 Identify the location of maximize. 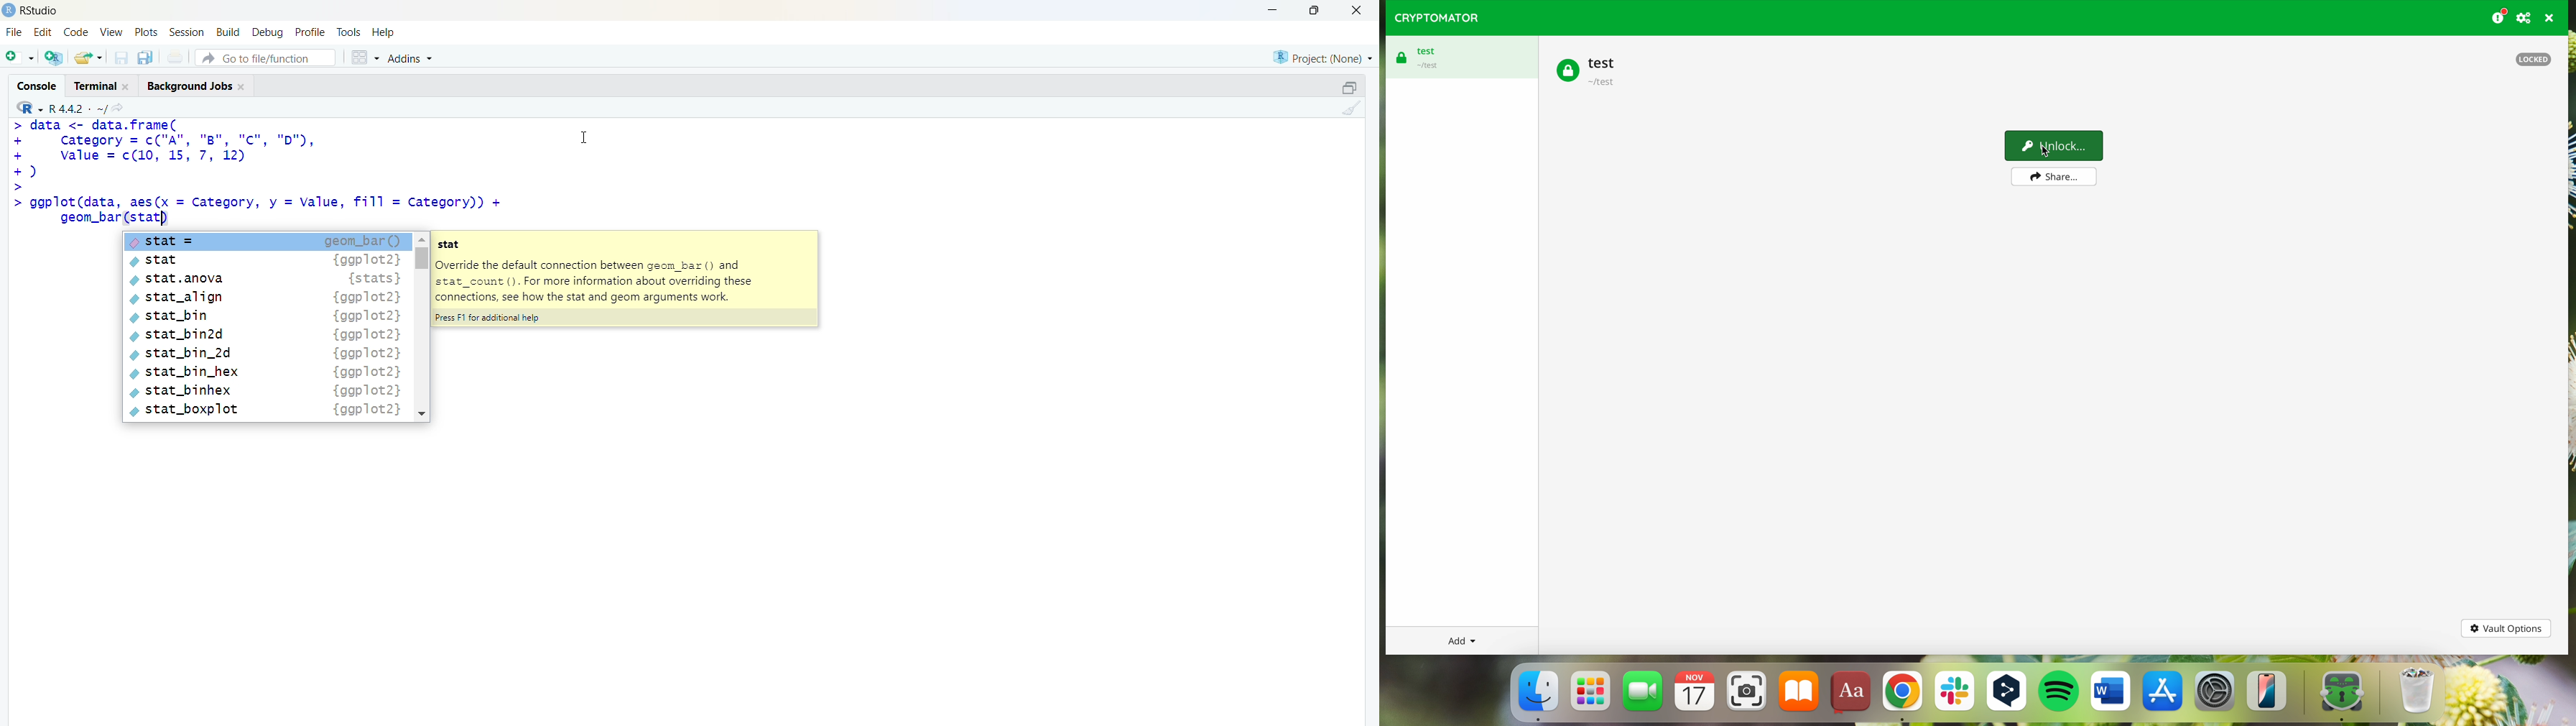
(1349, 88).